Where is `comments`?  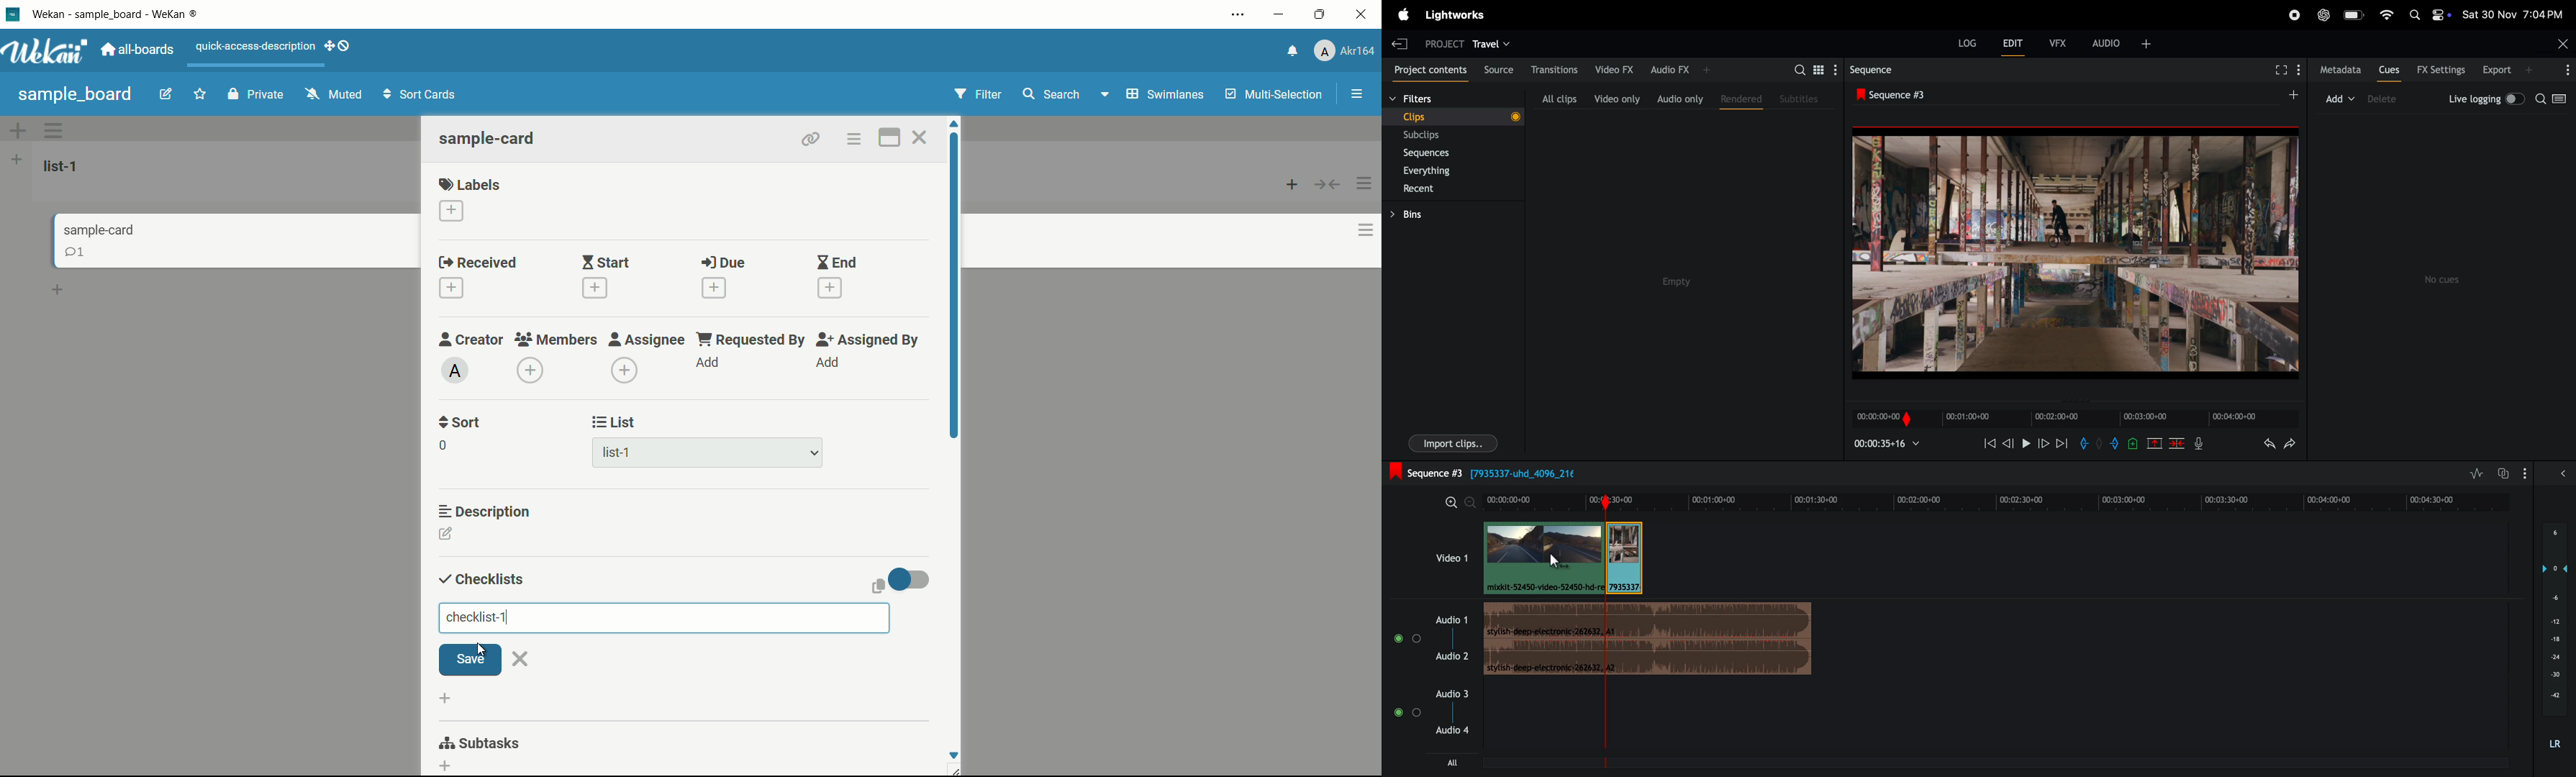
comments is located at coordinates (73, 253).